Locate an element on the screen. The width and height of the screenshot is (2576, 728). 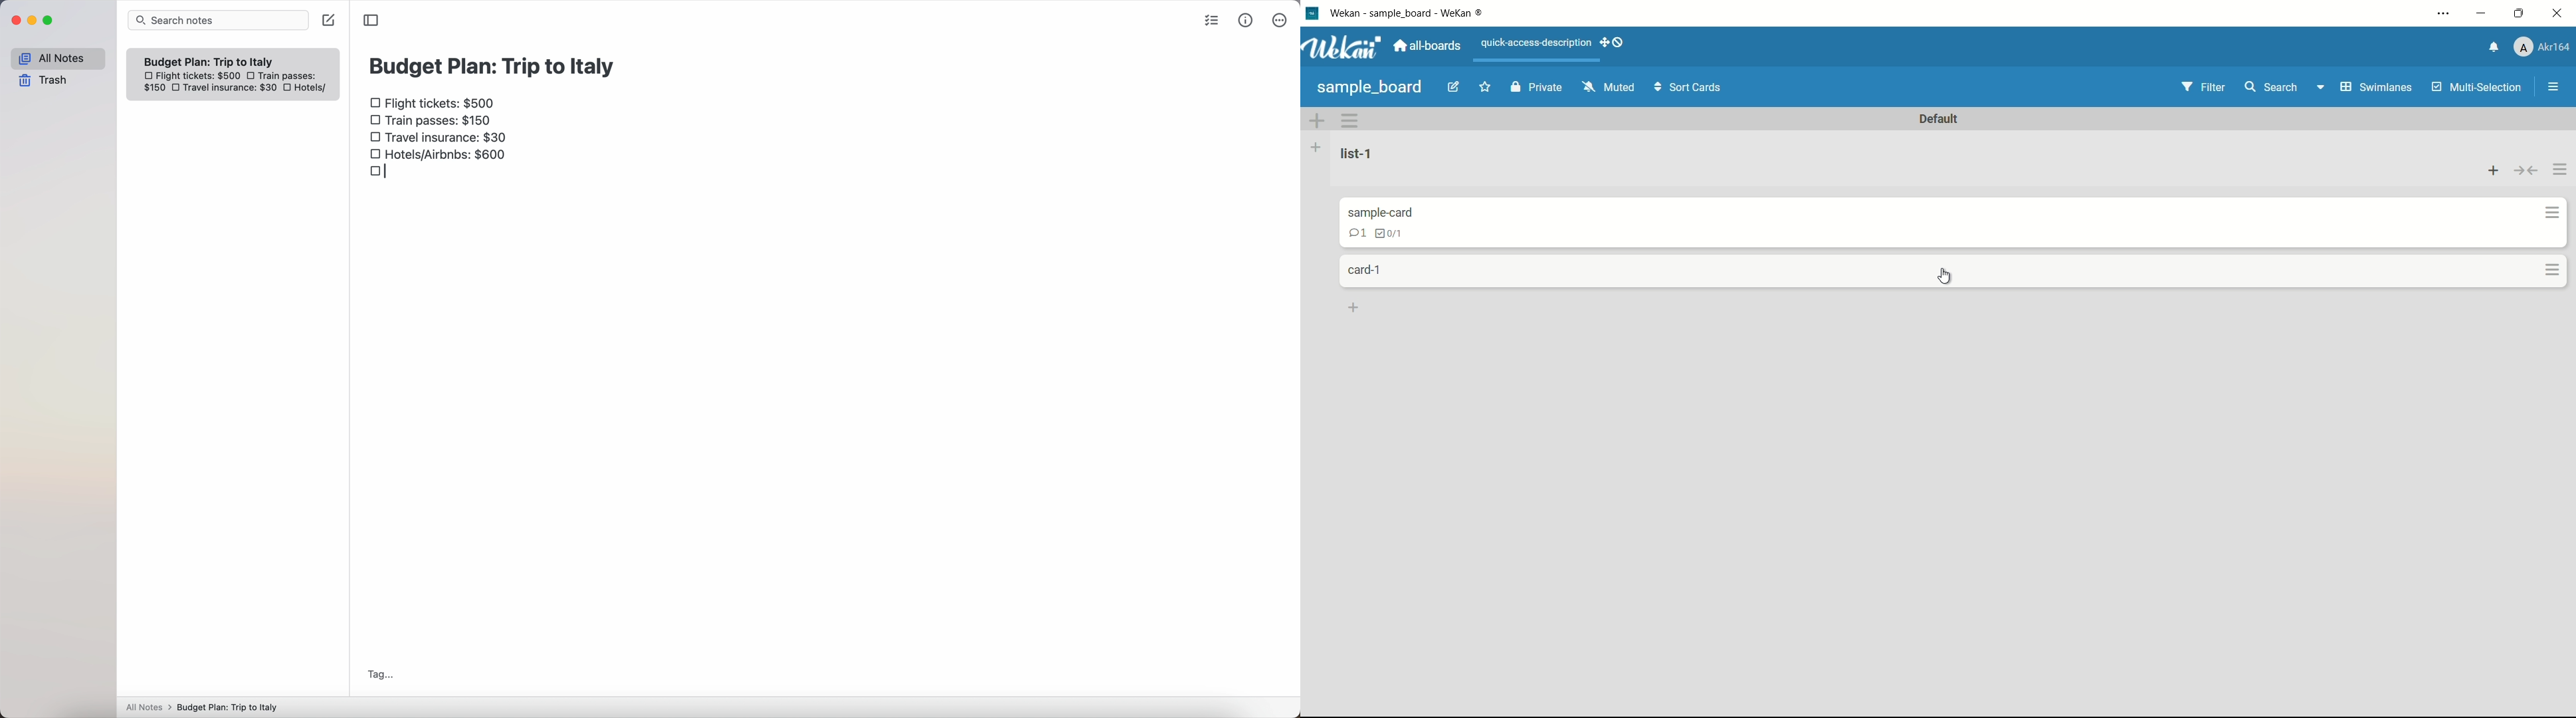
flight tickets: $500 is located at coordinates (191, 77).